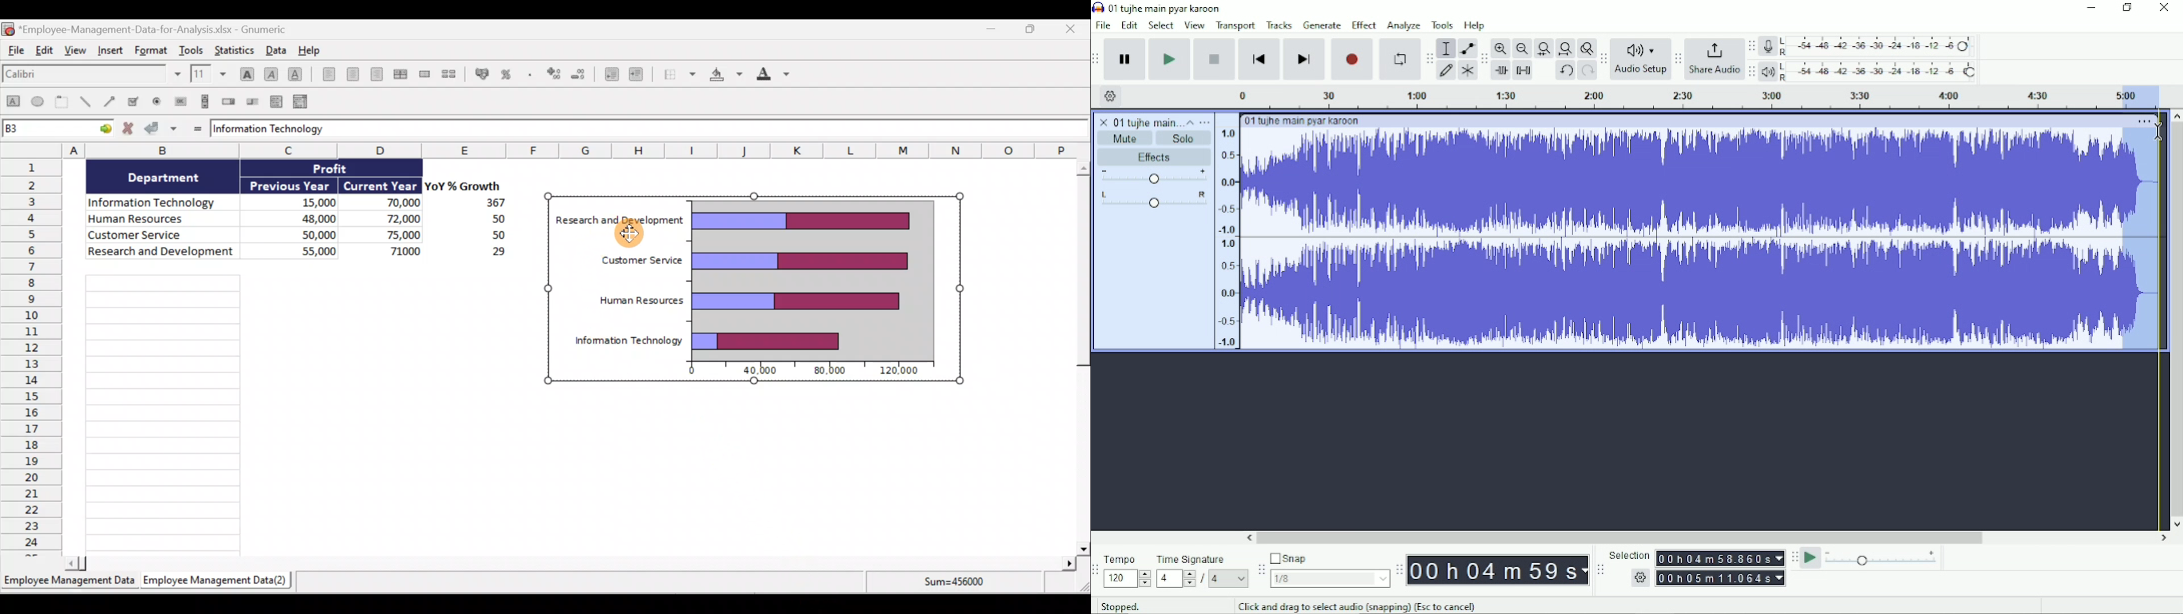 This screenshot has width=2184, height=616. I want to click on Create a list, so click(277, 99).